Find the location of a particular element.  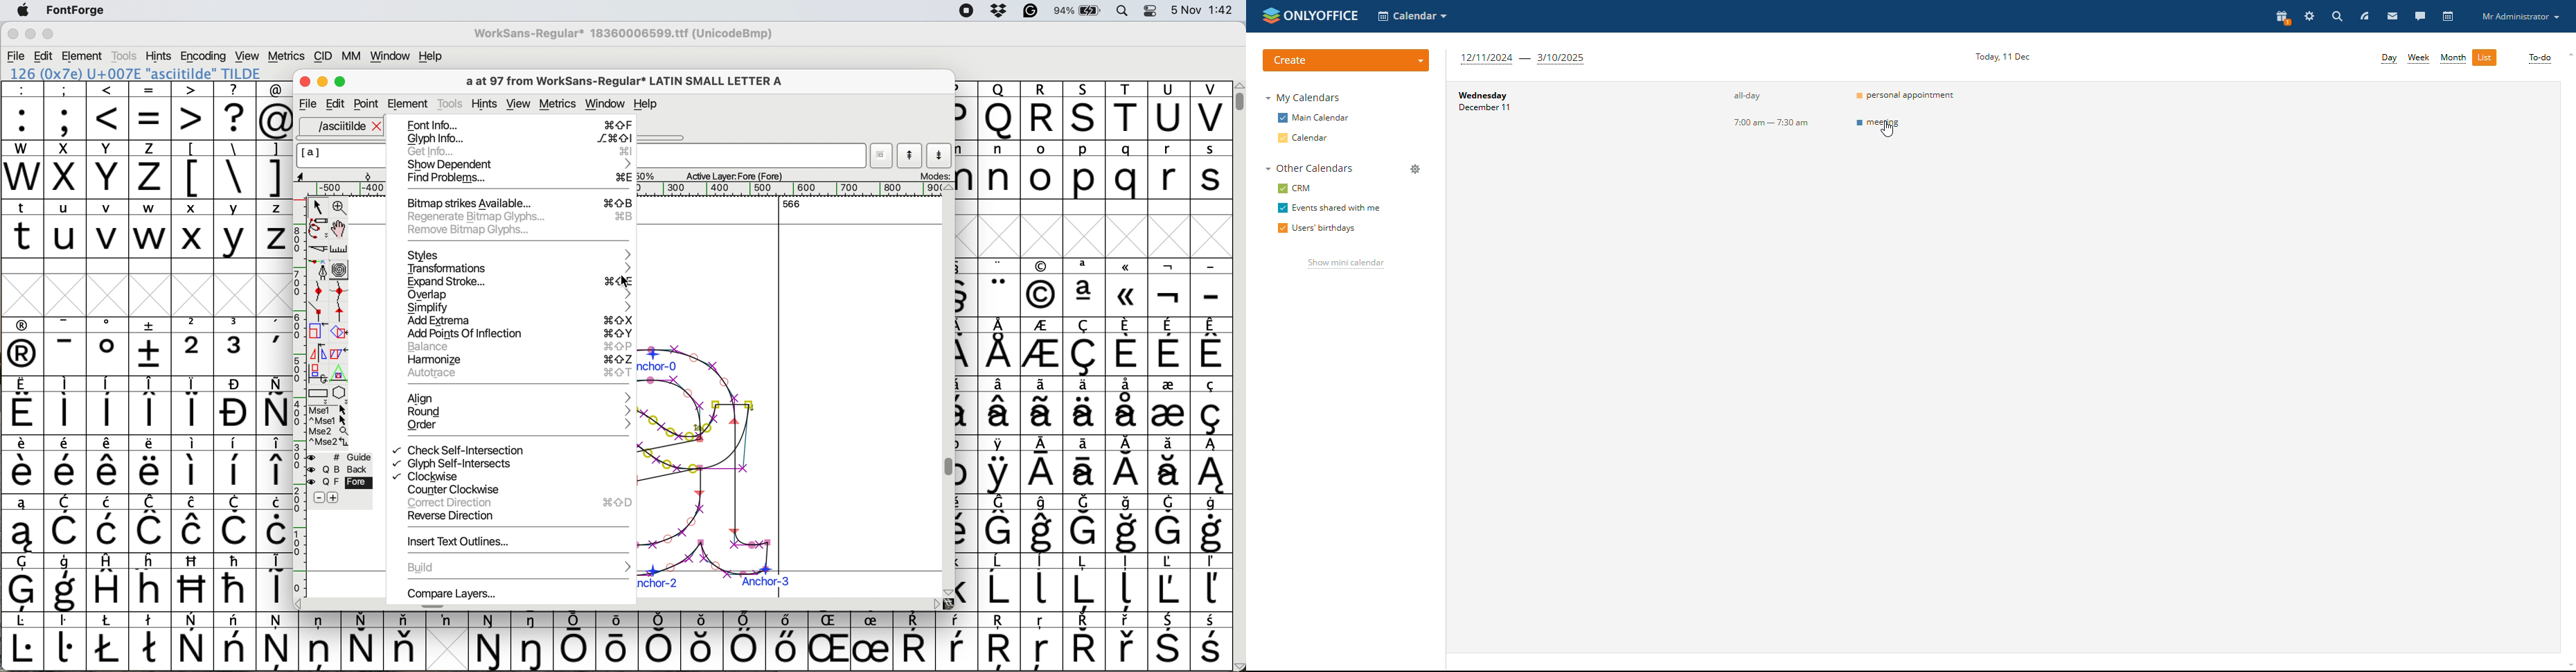

- is located at coordinates (1212, 288).